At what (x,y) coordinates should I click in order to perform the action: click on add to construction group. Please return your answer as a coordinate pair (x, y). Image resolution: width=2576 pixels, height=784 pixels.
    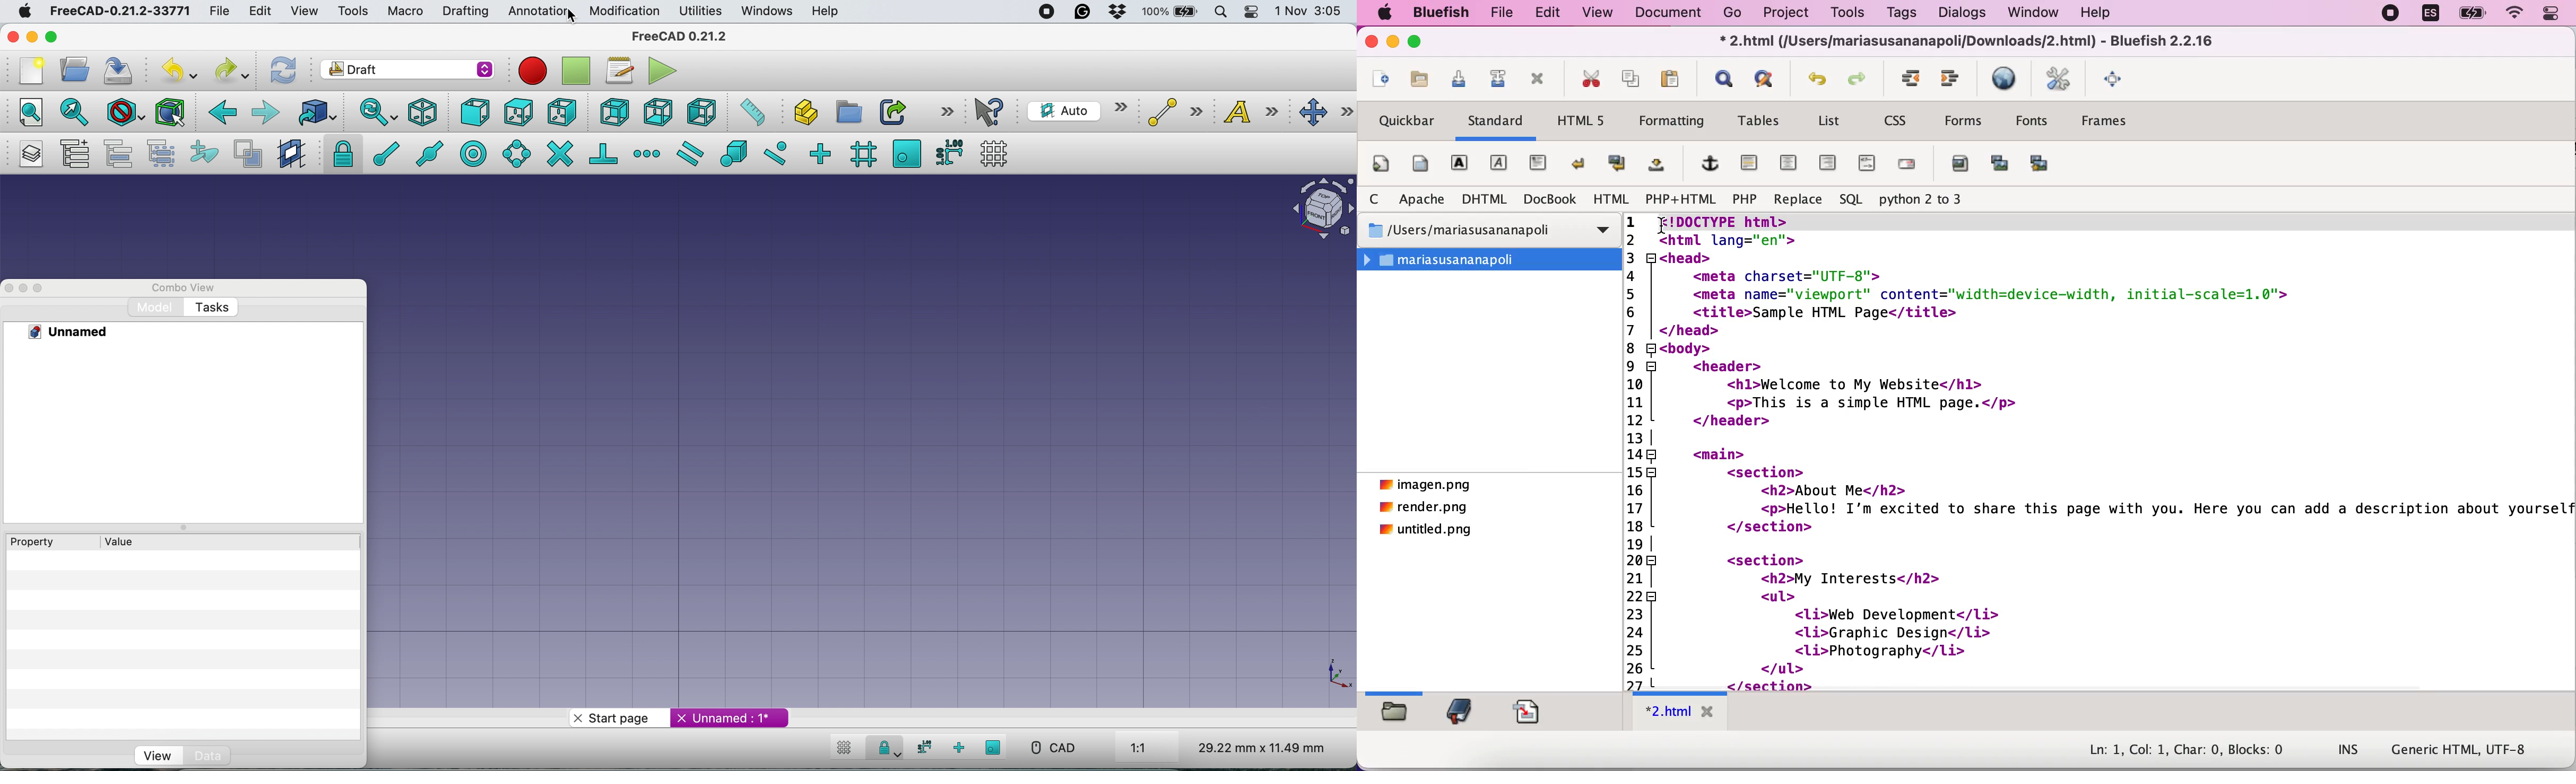
    Looking at the image, I should click on (203, 154).